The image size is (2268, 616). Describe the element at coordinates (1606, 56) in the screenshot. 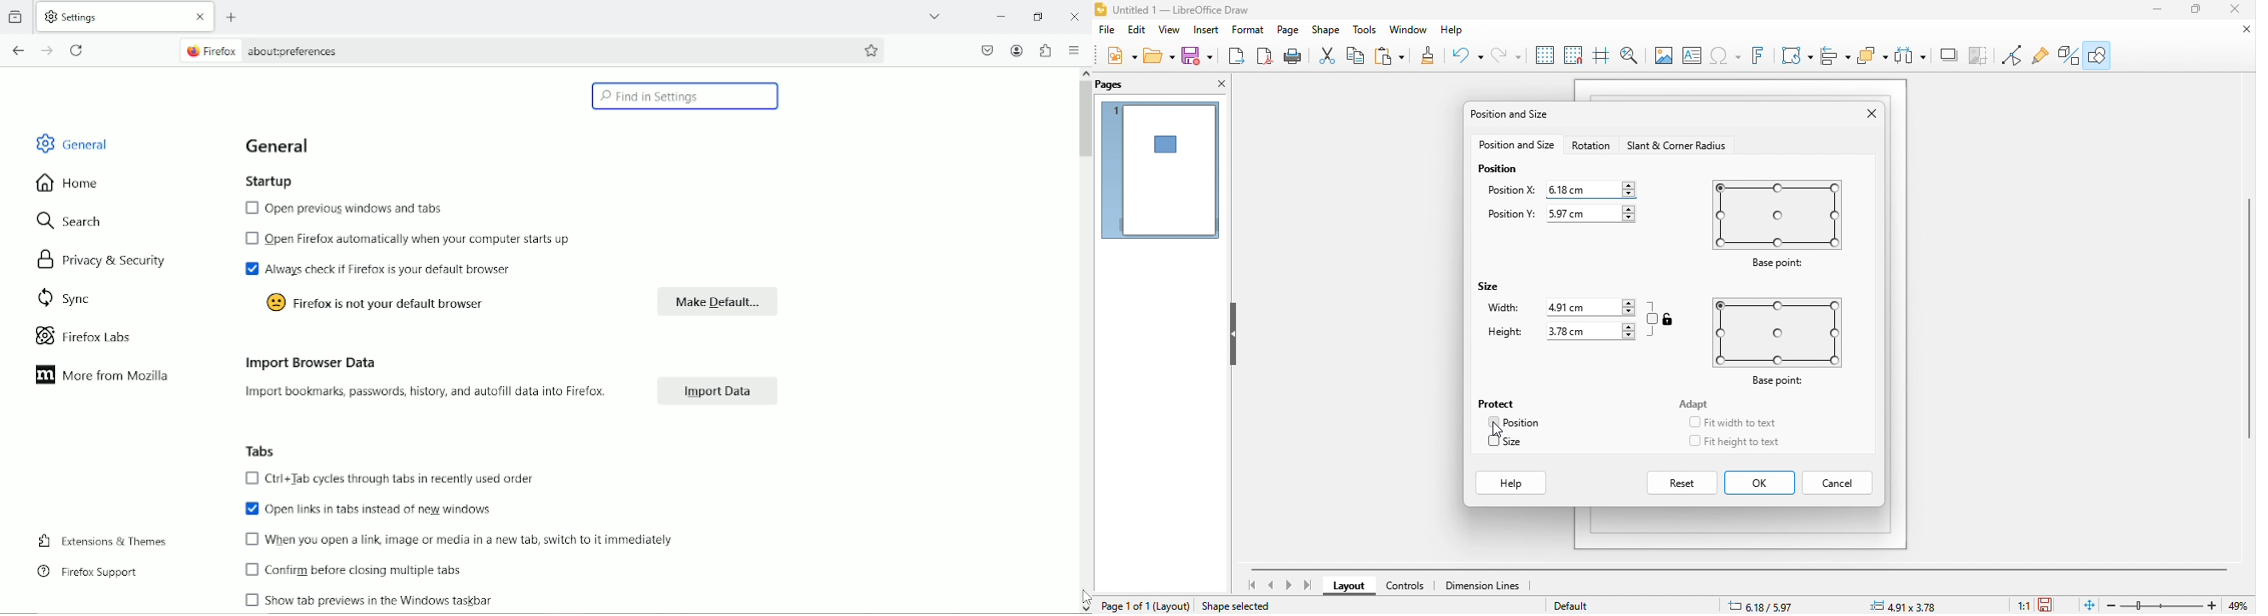

I see `helplines while moving` at that location.